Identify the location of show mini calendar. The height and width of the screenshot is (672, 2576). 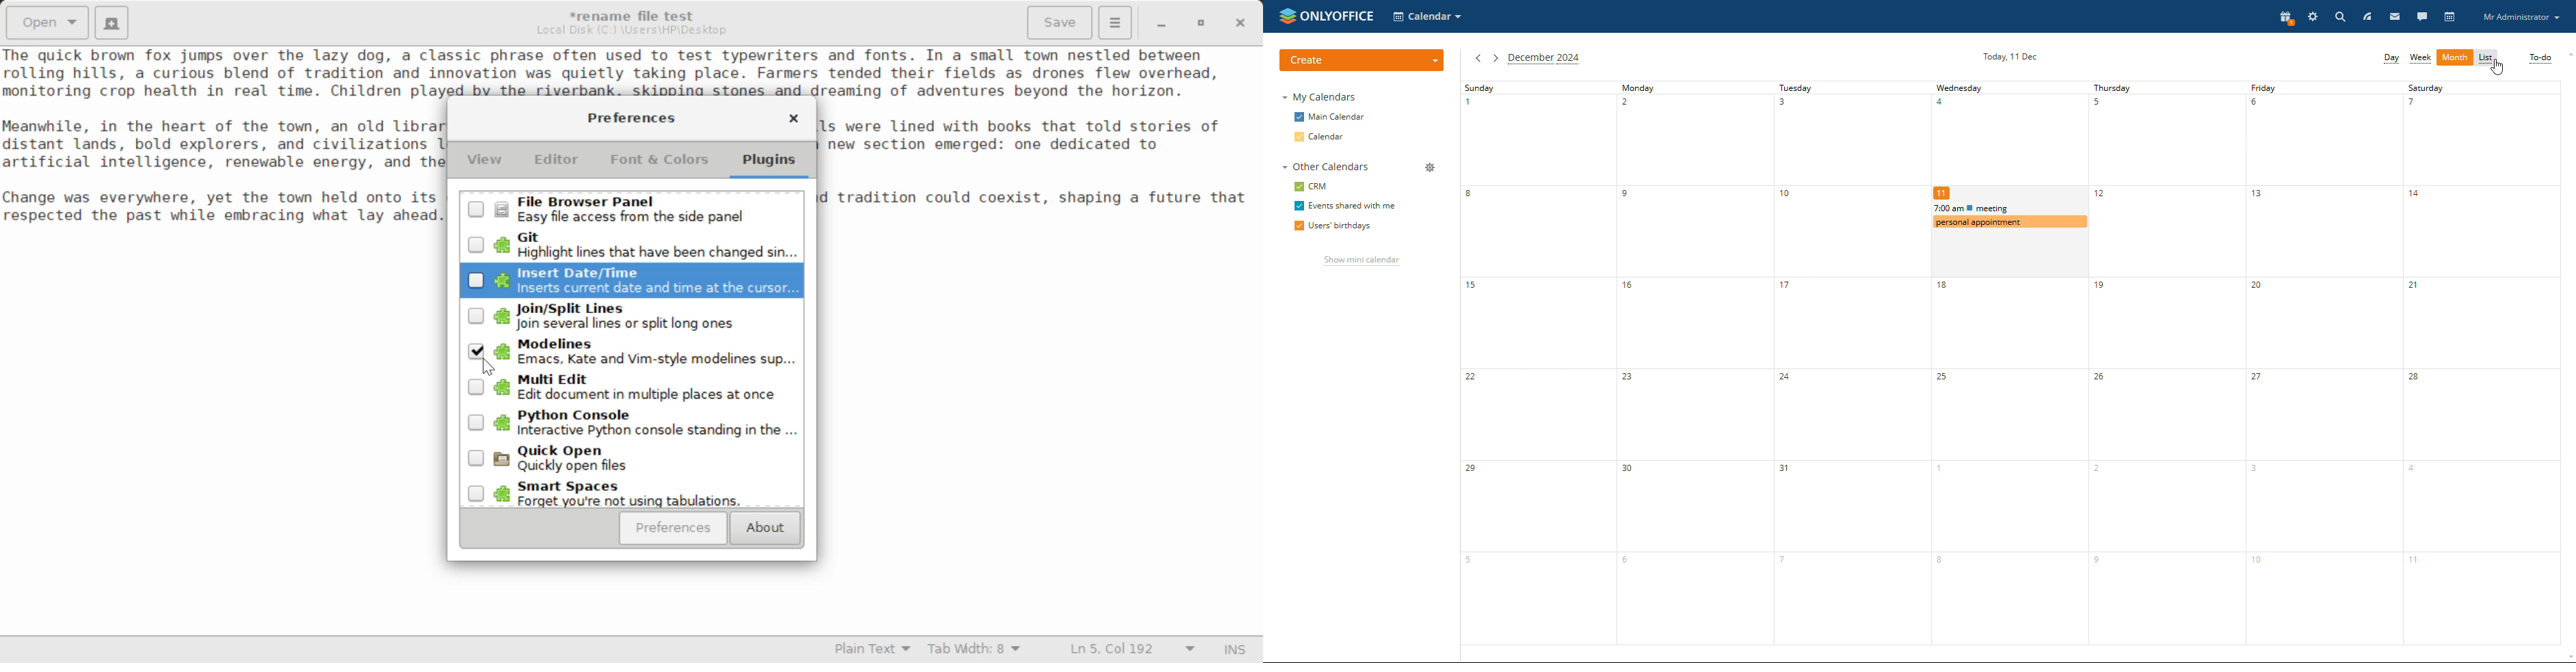
(1362, 261).